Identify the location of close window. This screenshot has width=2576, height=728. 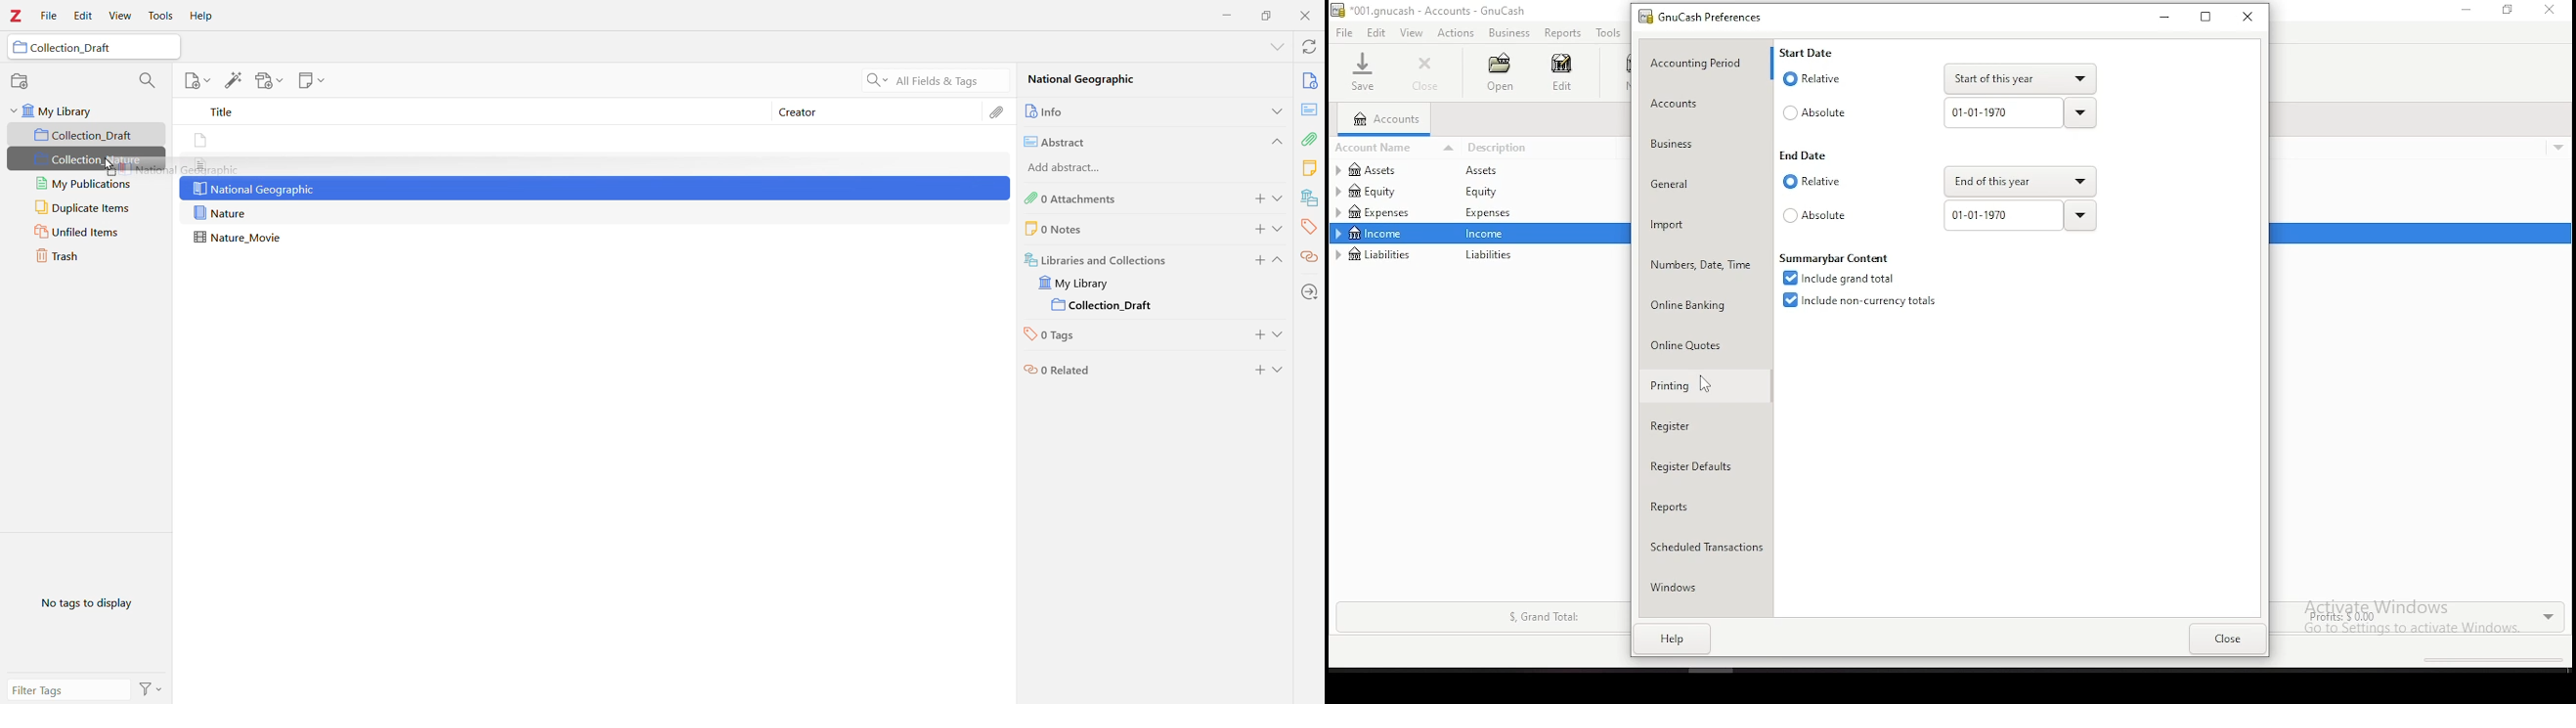
(2551, 10).